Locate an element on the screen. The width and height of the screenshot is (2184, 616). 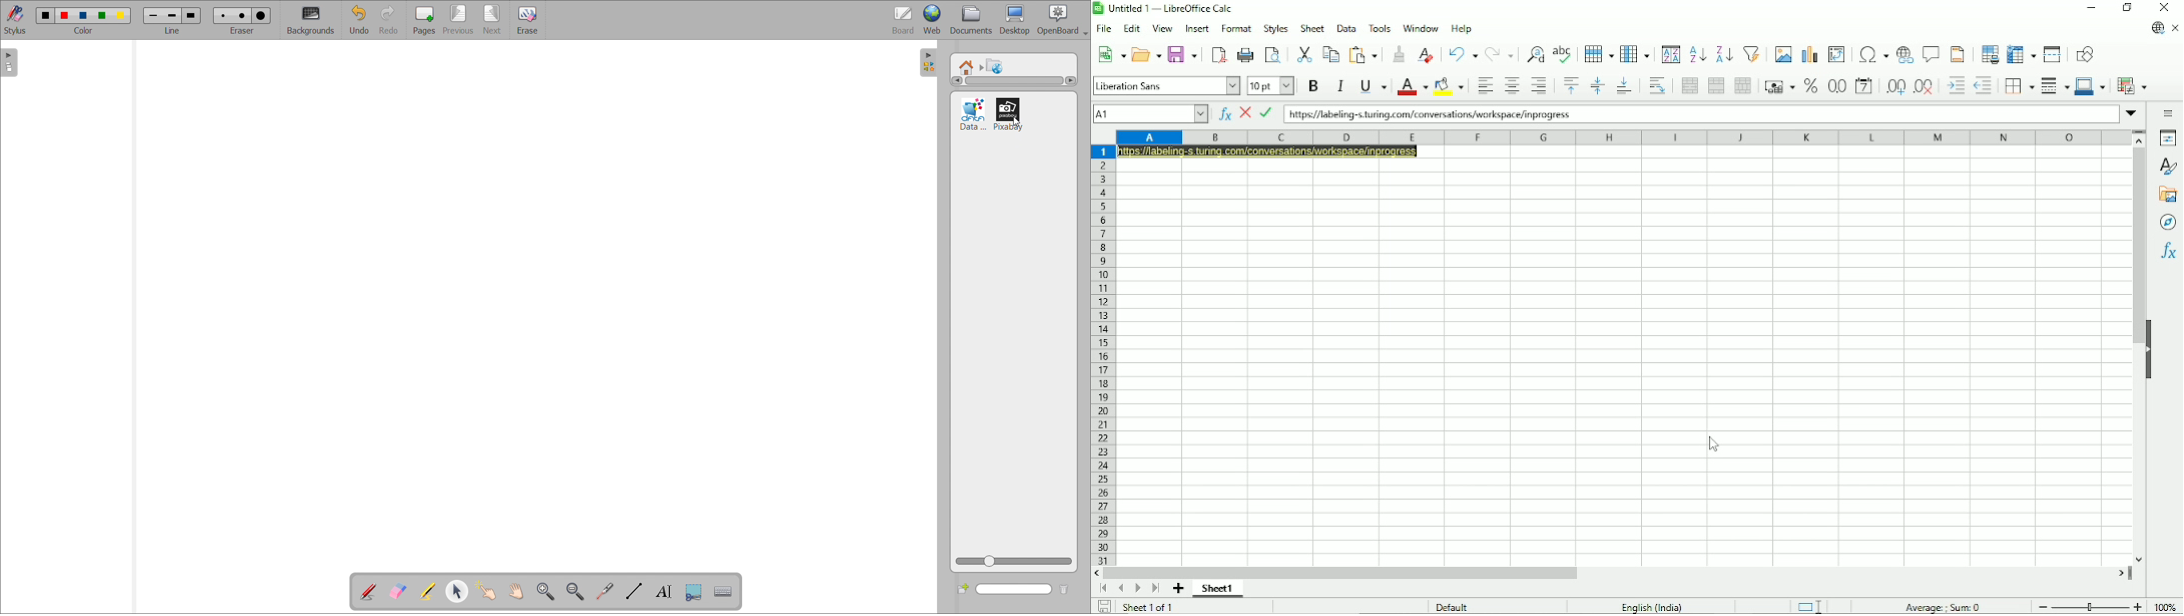
Underline is located at coordinates (1373, 86).